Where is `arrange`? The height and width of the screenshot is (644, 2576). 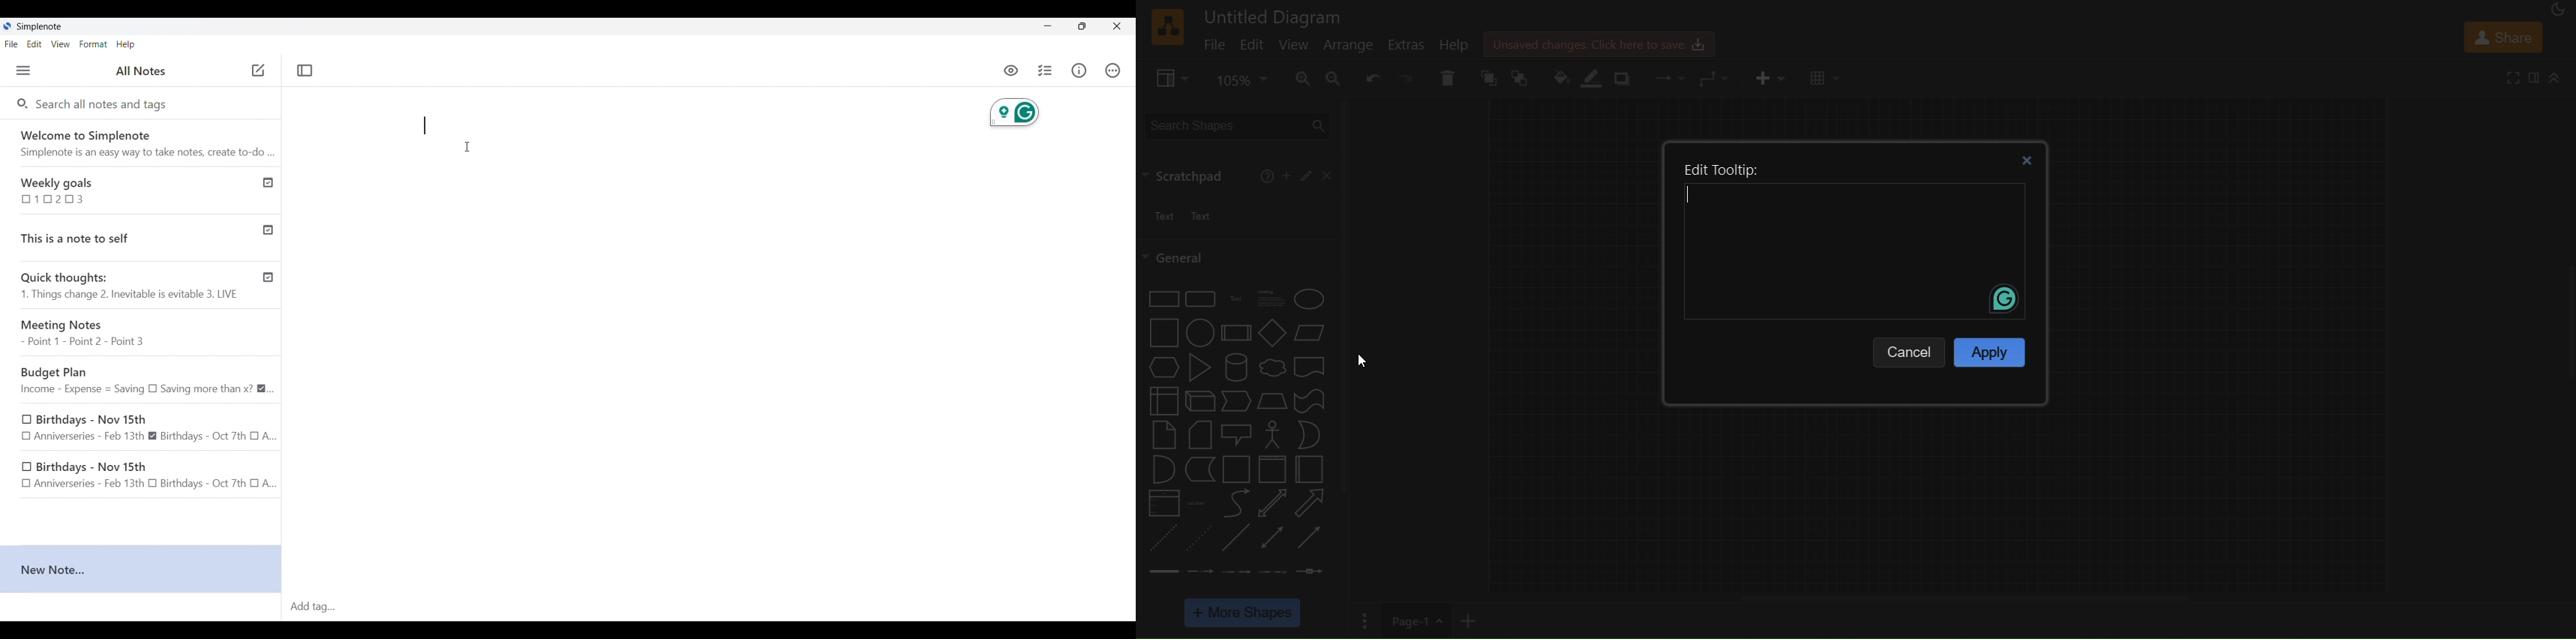
arrange is located at coordinates (1348, 47).